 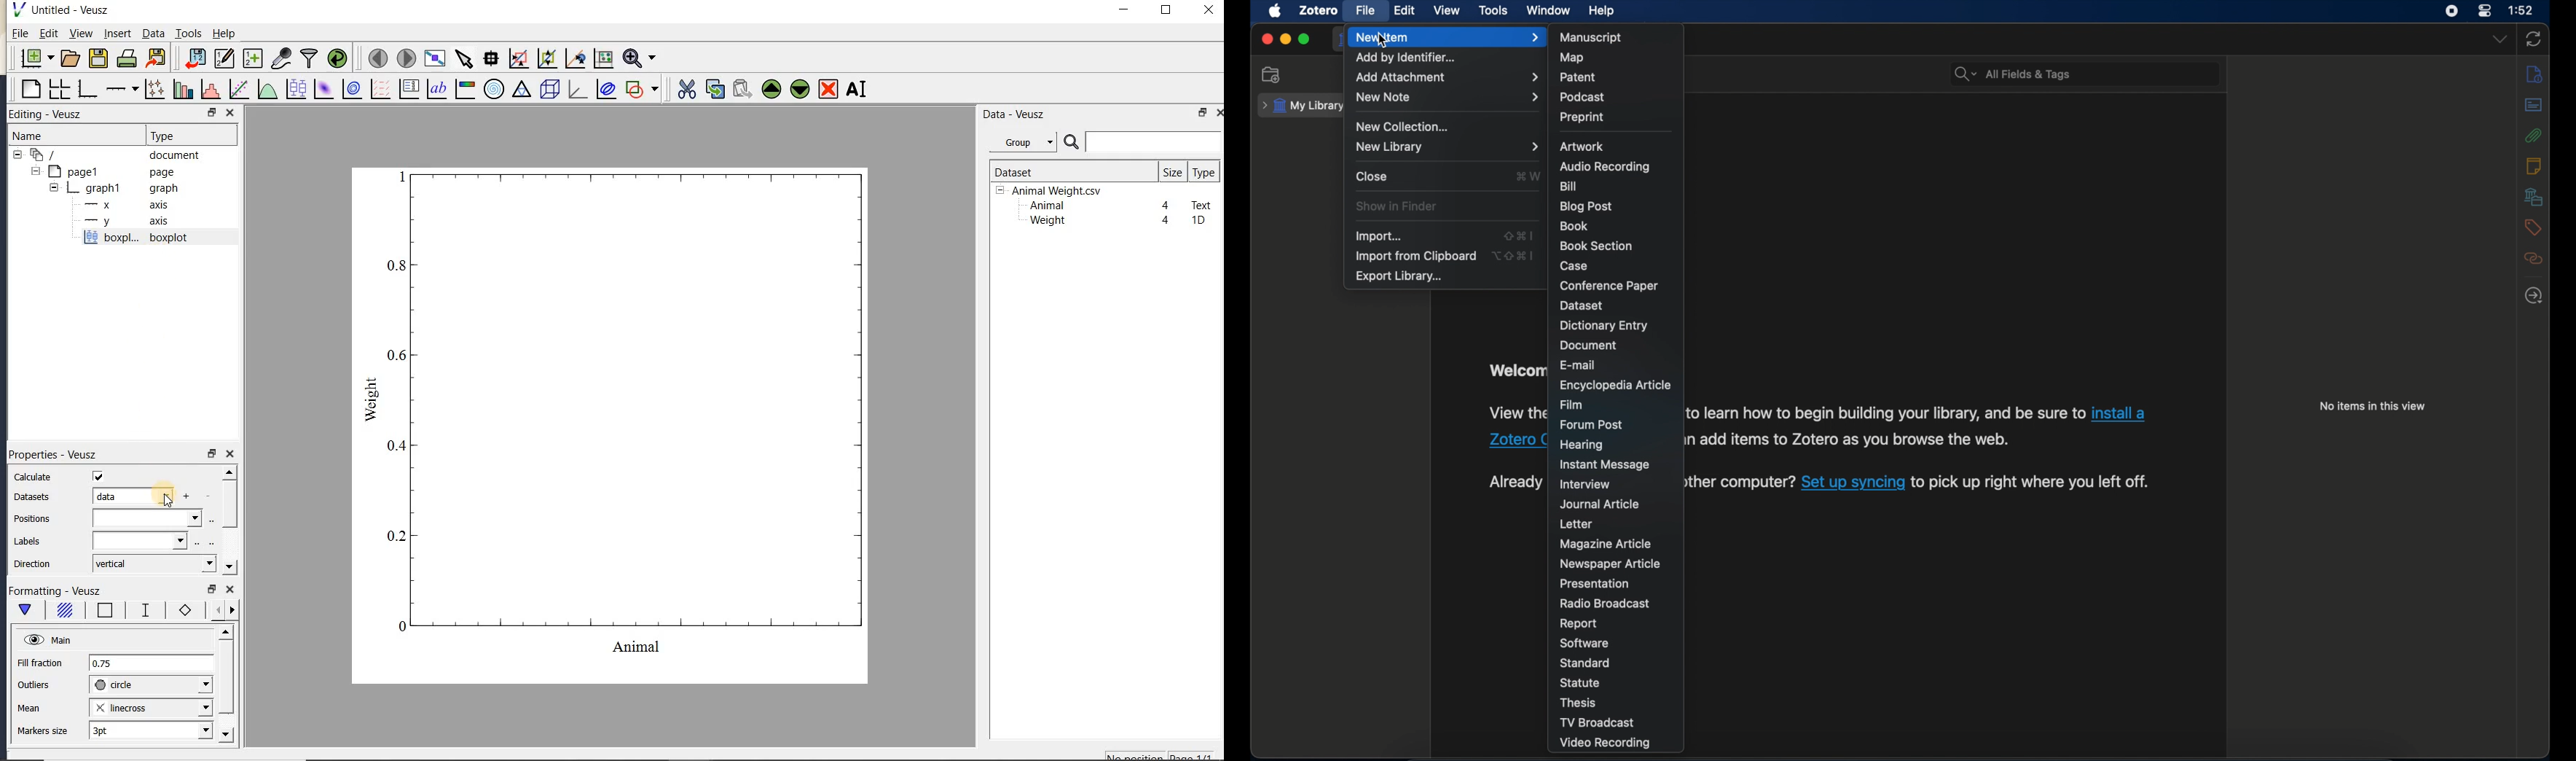 What do you see at coordinates (1515, 371) in the screenshot?
I see `welcome to zotero` at bounding box center [1515, 371].